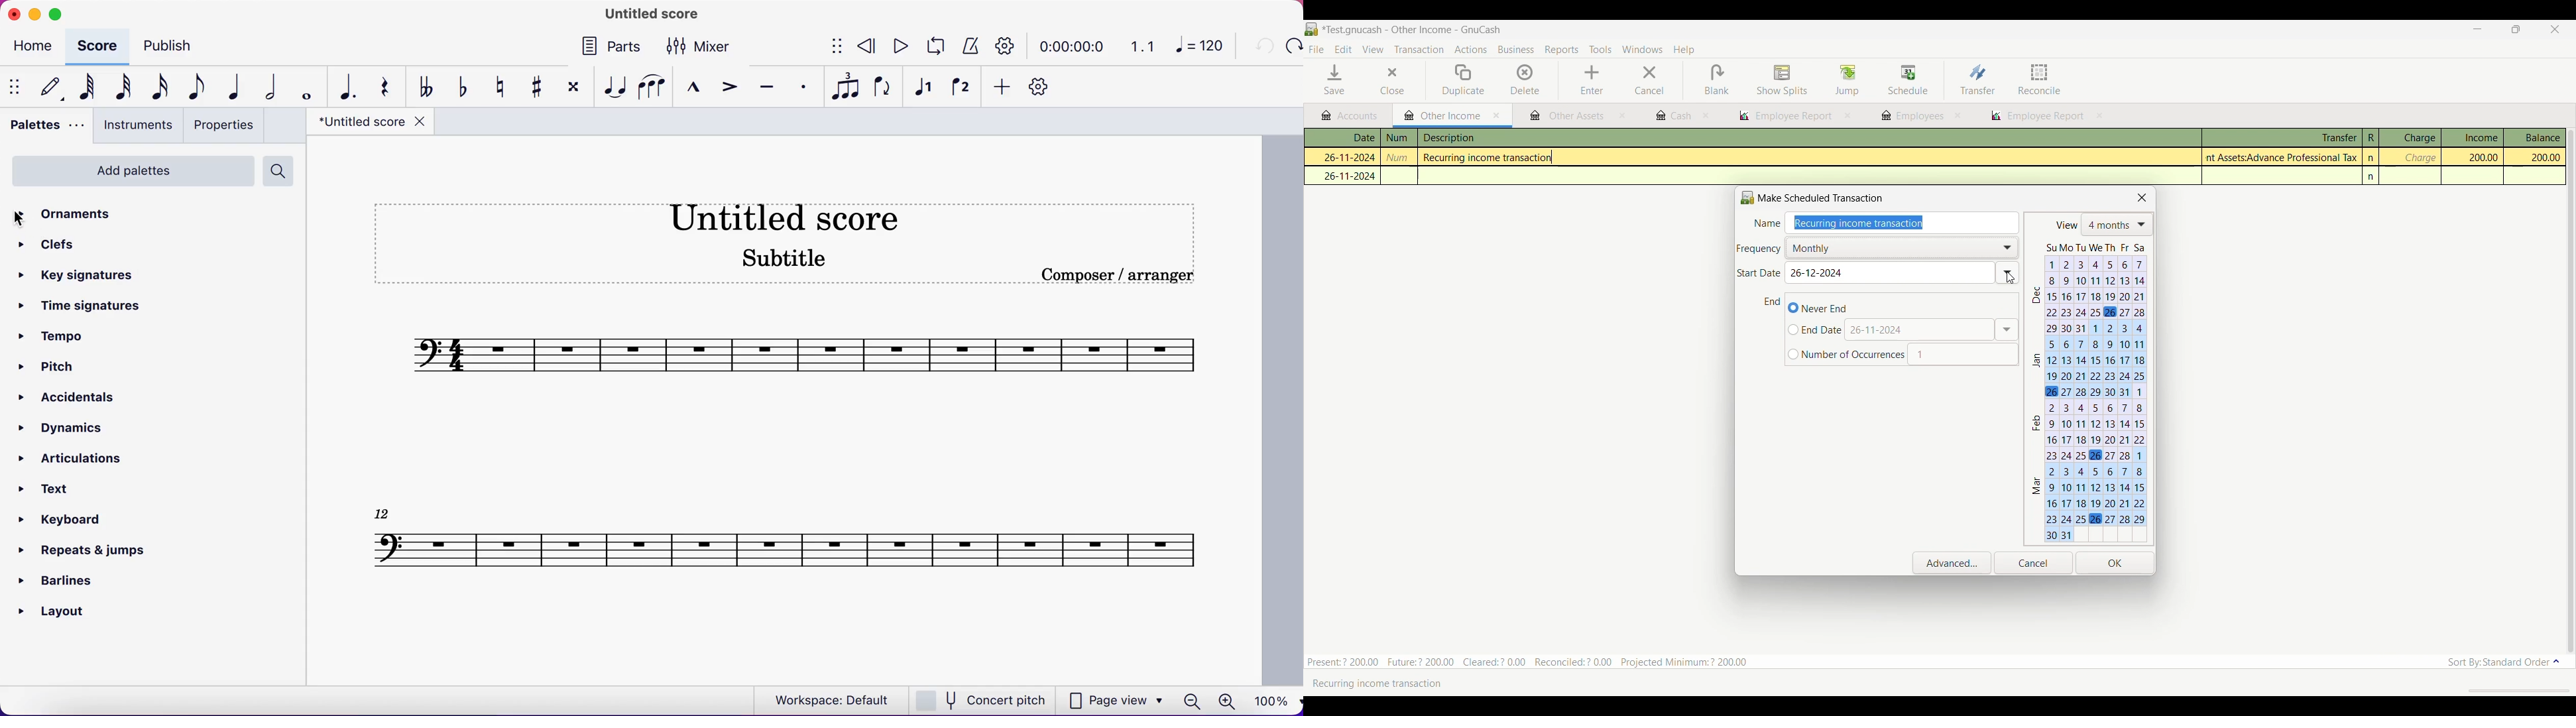 Image resolution: width=2576 pixels, height=728 pixels. What do you see at coordinates (799, 217) in the screenshot?
I see `score title` at bounding box center [799, 217].